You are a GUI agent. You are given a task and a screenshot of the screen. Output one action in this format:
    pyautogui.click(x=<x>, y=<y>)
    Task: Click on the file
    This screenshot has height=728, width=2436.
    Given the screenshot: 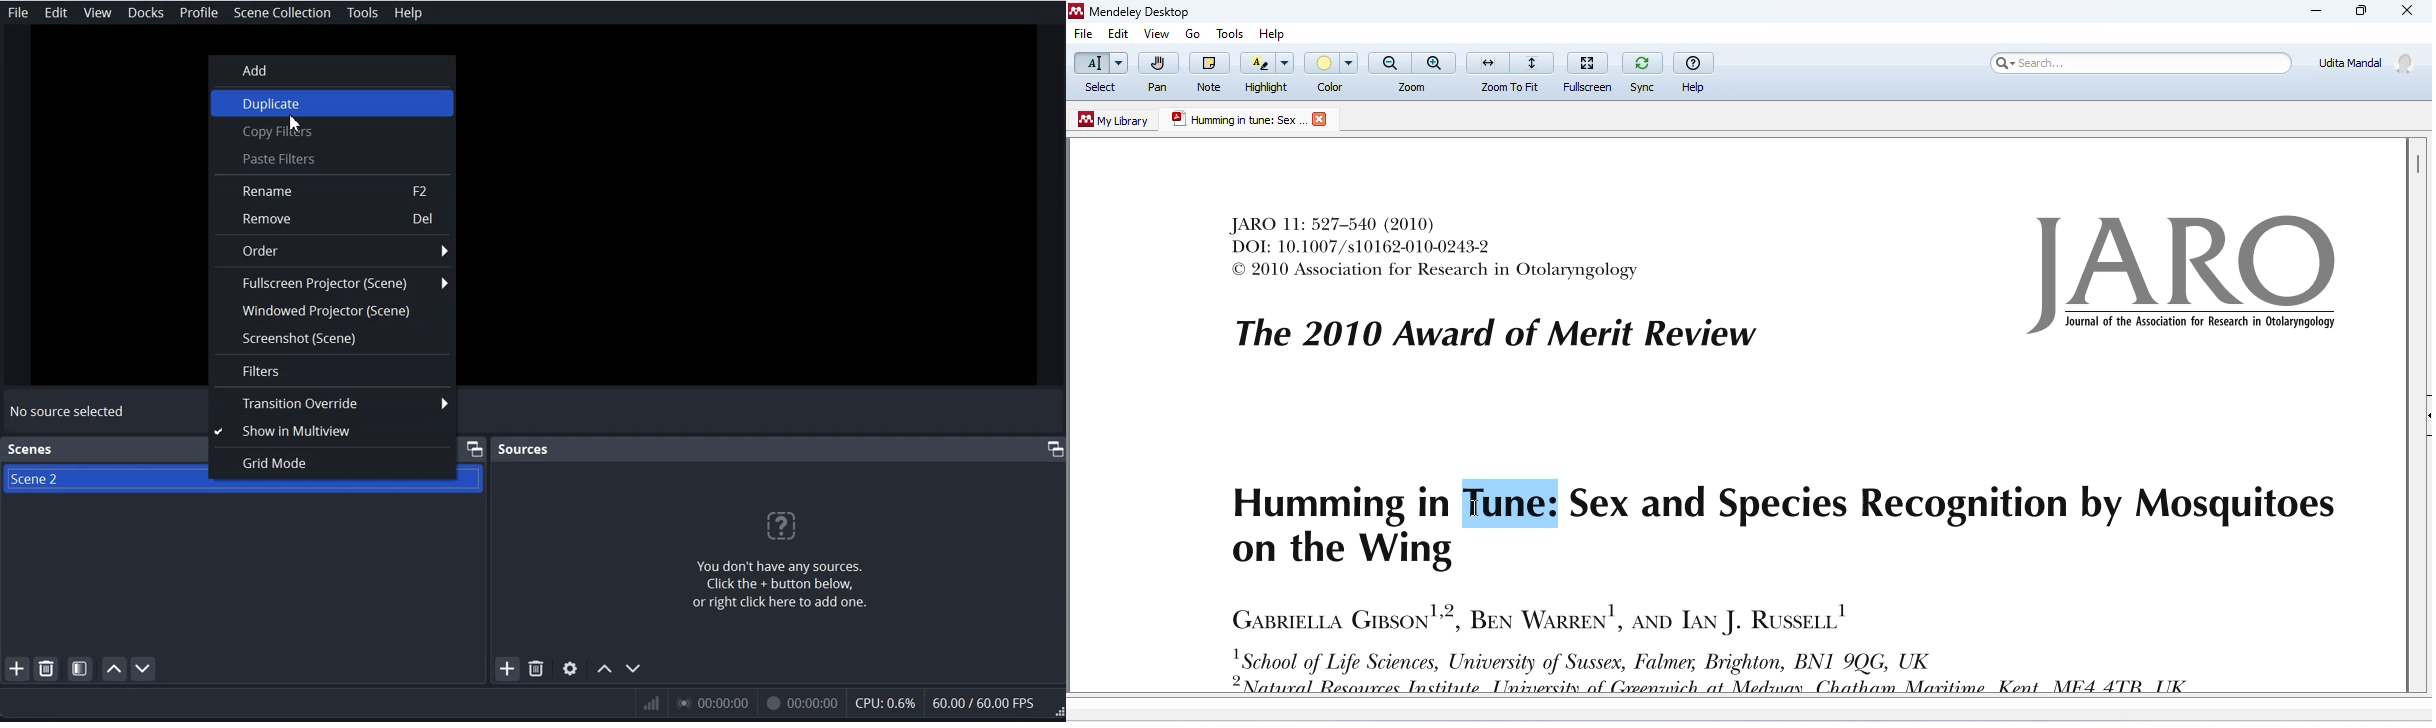 What is the action you would take?
    pyautogui.click(x=1084, y=35)
    